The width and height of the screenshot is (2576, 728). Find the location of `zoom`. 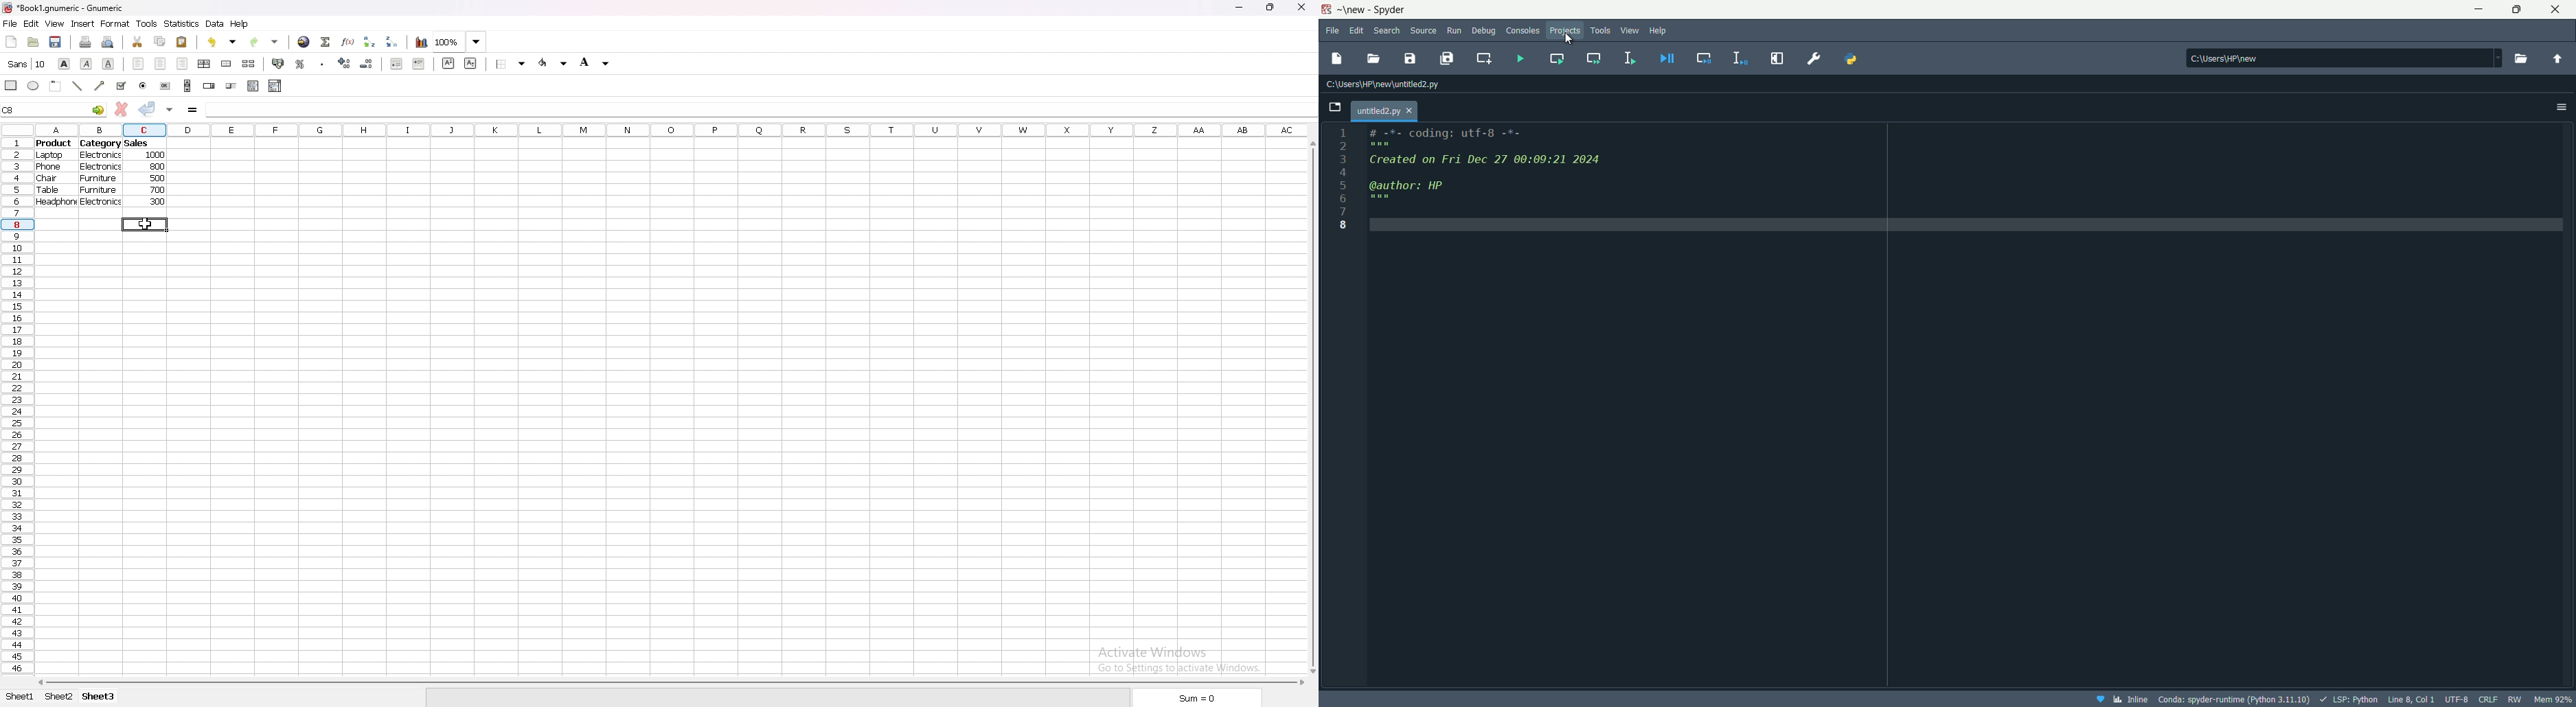

zoom is located at coordinates (461, 42).